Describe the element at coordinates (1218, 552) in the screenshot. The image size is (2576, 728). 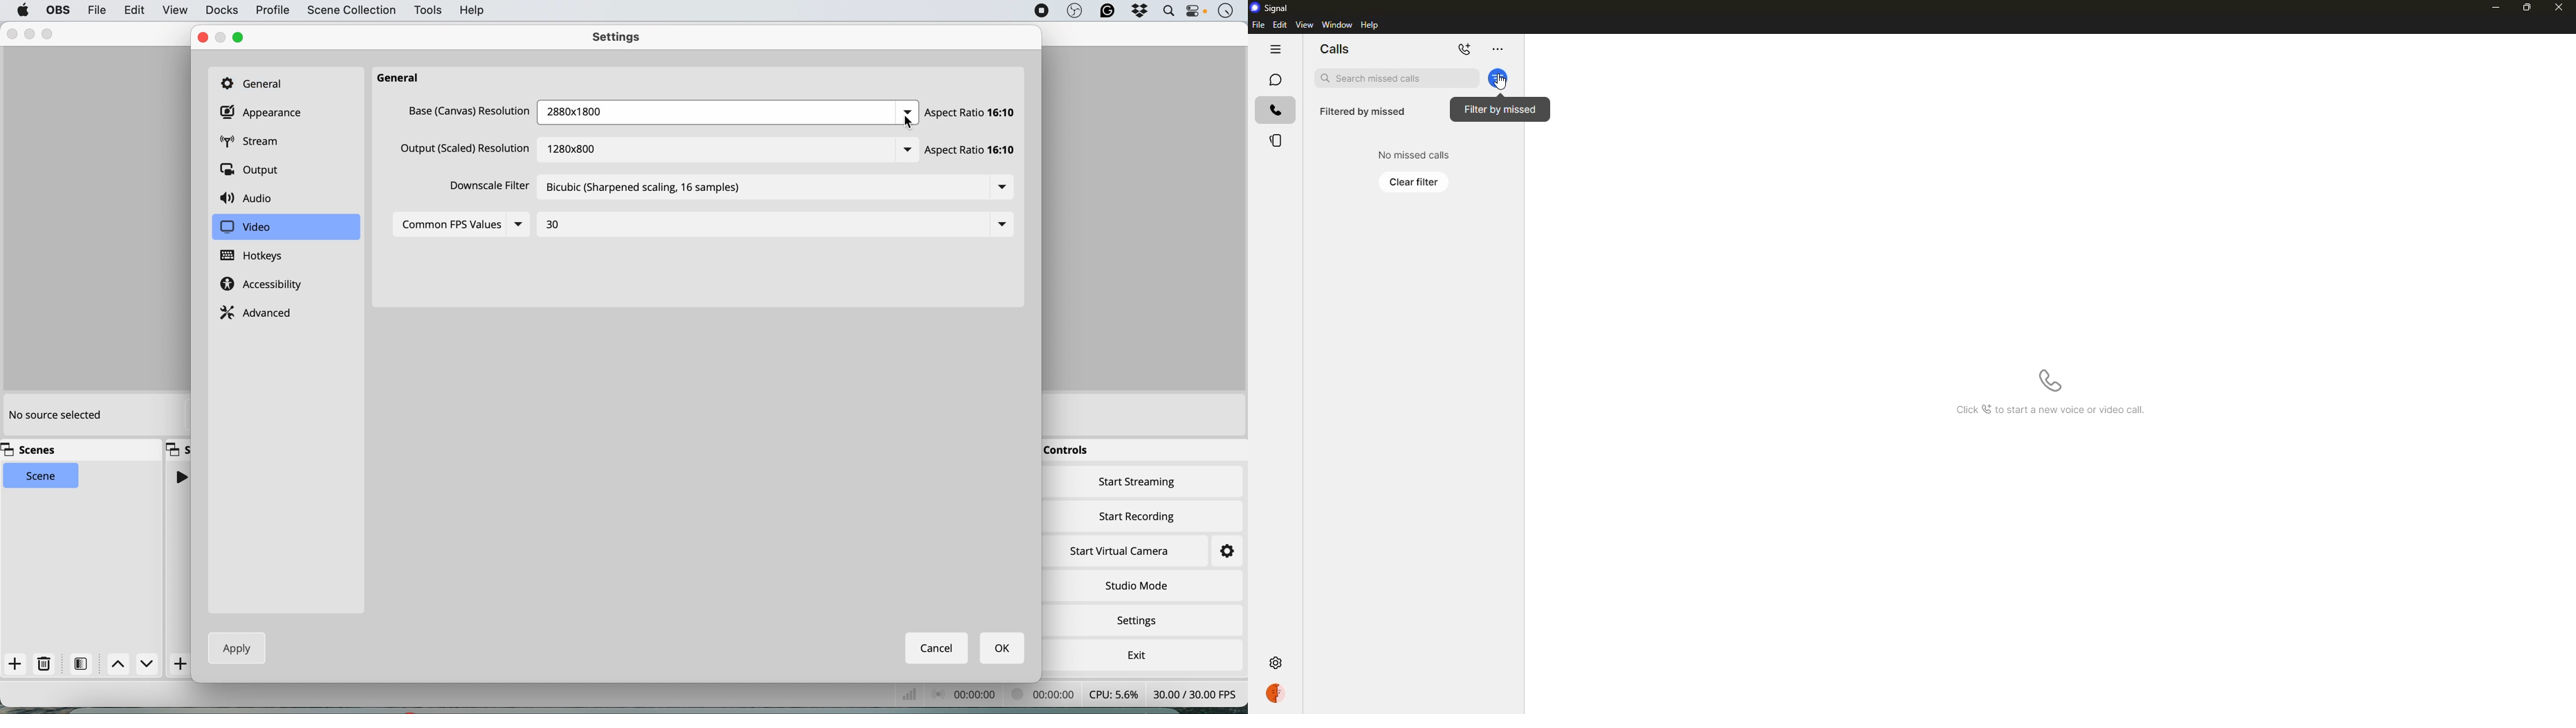
I see `settings` at that location.